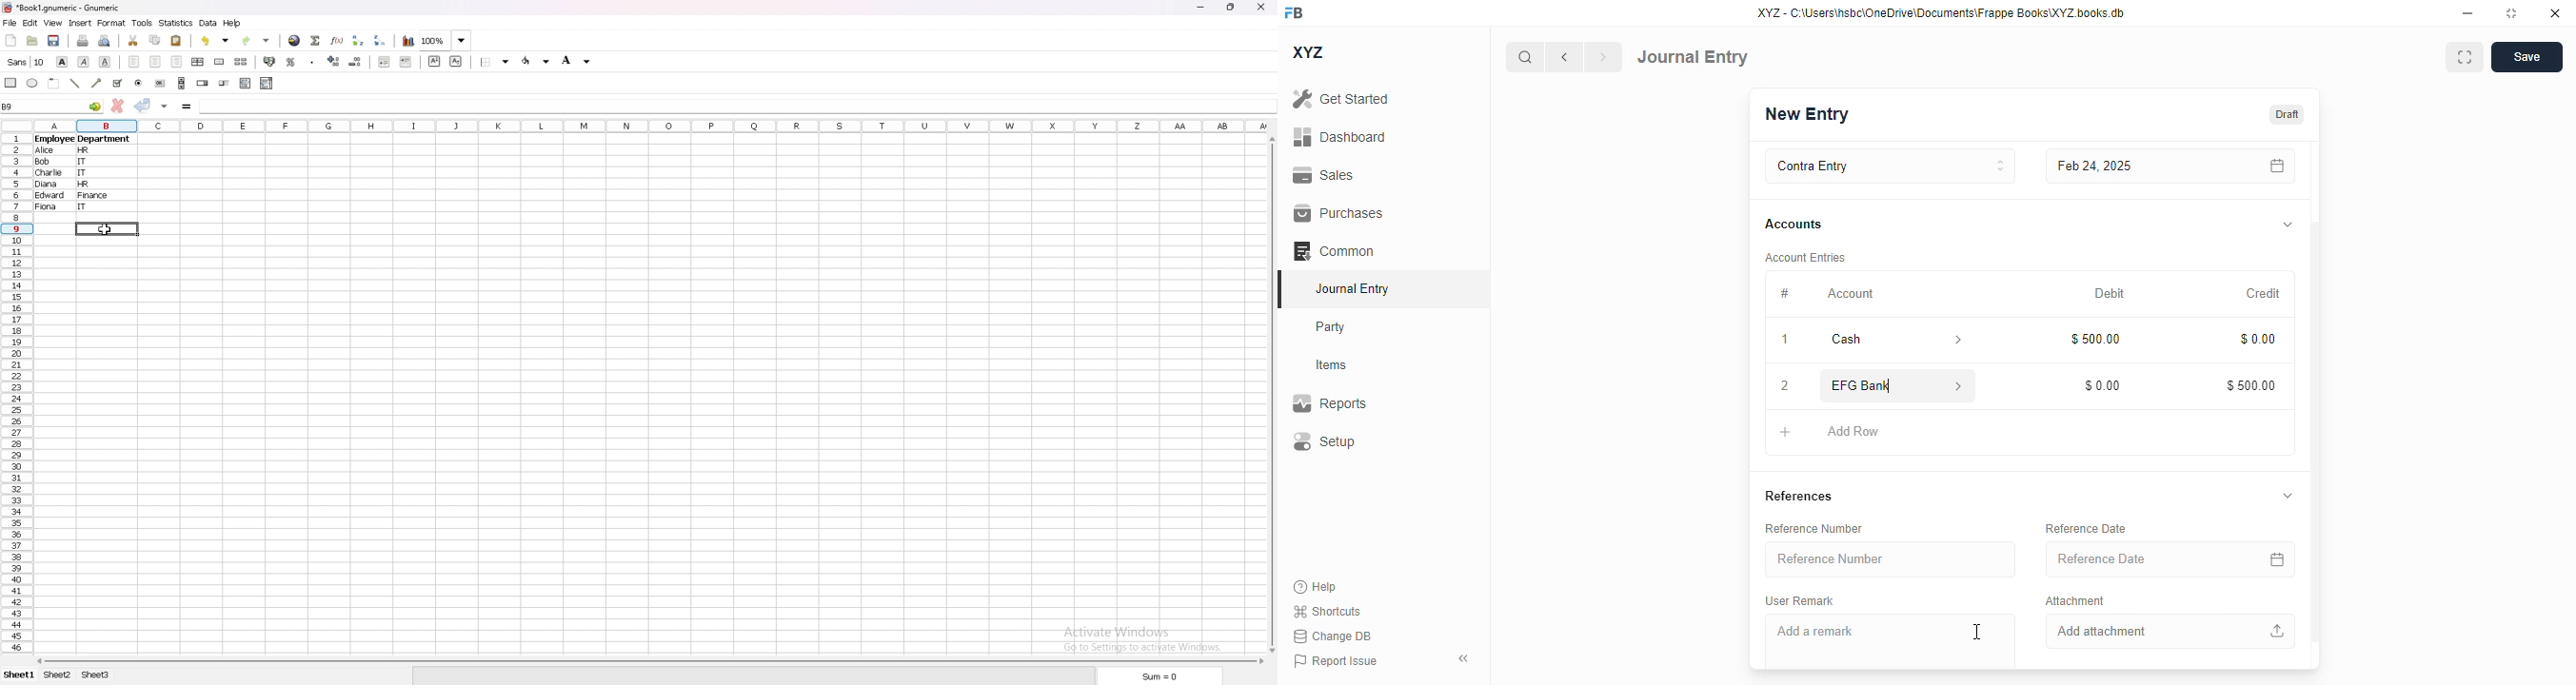 This screenshot has width=2576, height=700. Describe the element at coordinates (202, 83) in the screenshot. I see `spin button` at that location.